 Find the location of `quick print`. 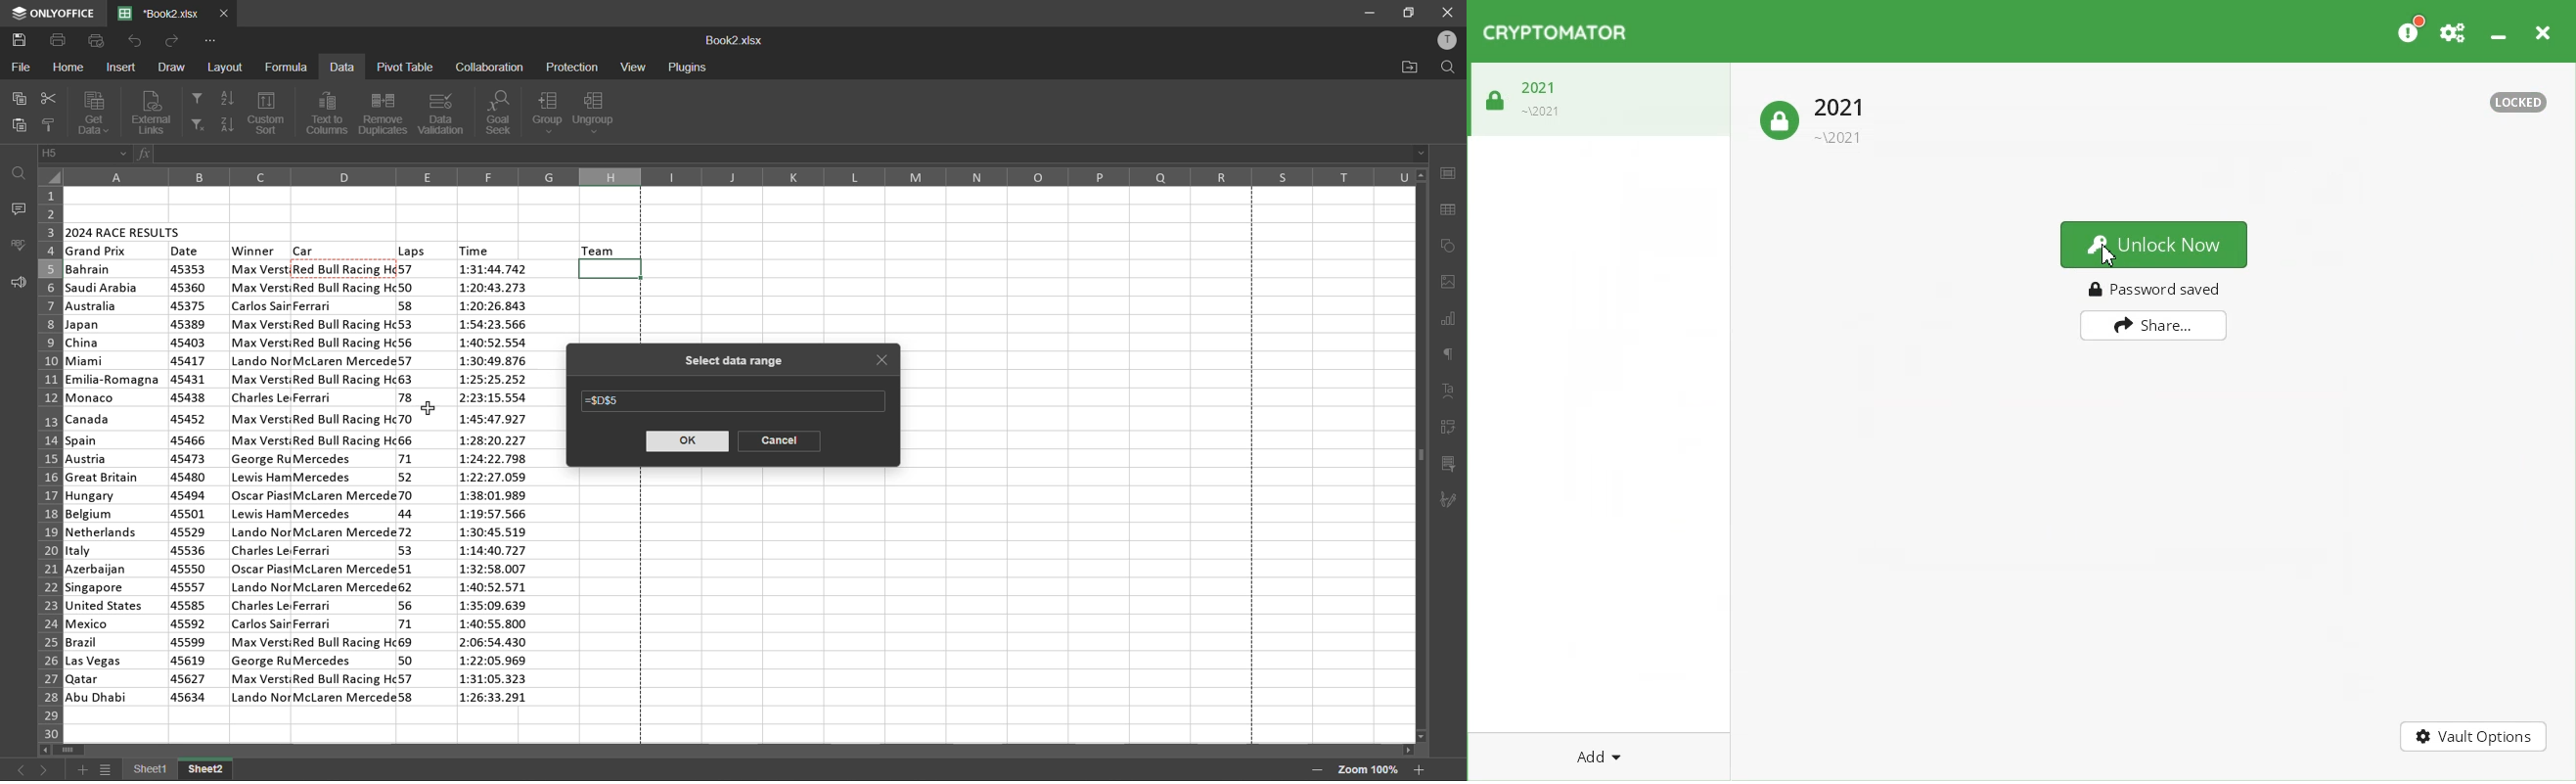

quick print is located at coordinates (95, 41).